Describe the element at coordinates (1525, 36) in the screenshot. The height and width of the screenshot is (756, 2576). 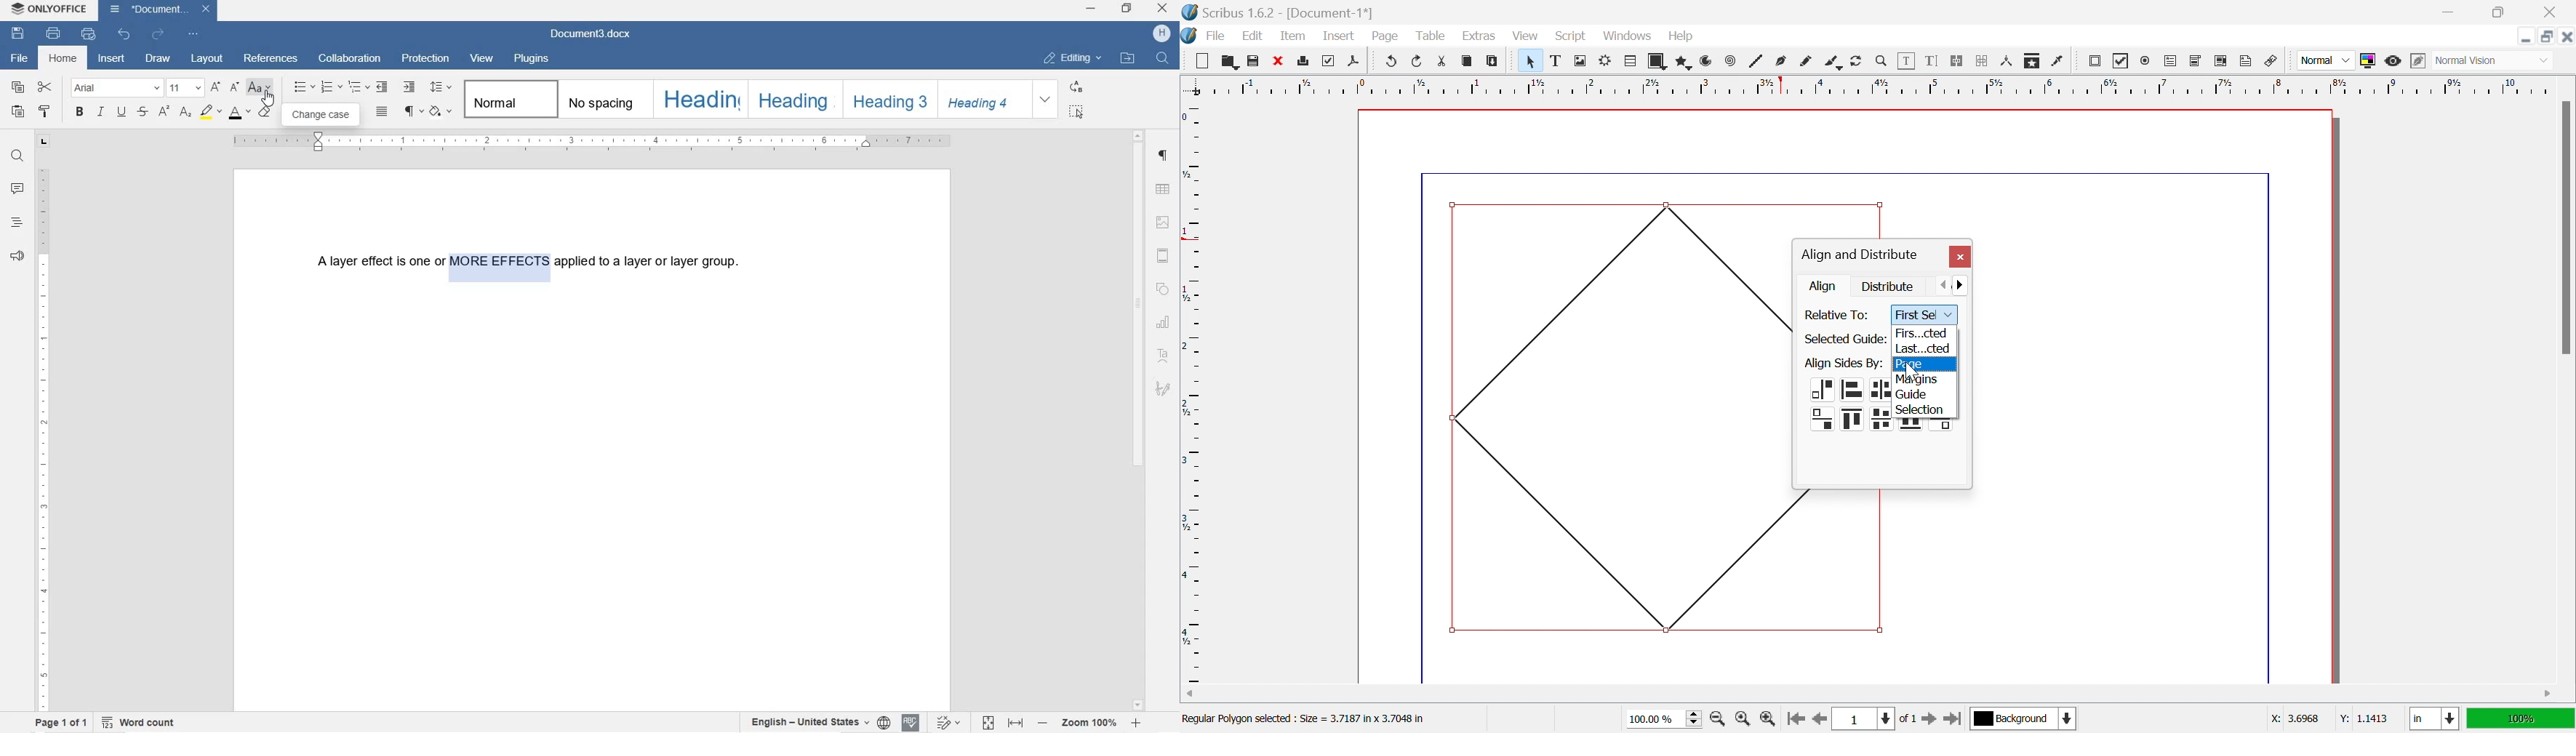
I see `View` at that location.